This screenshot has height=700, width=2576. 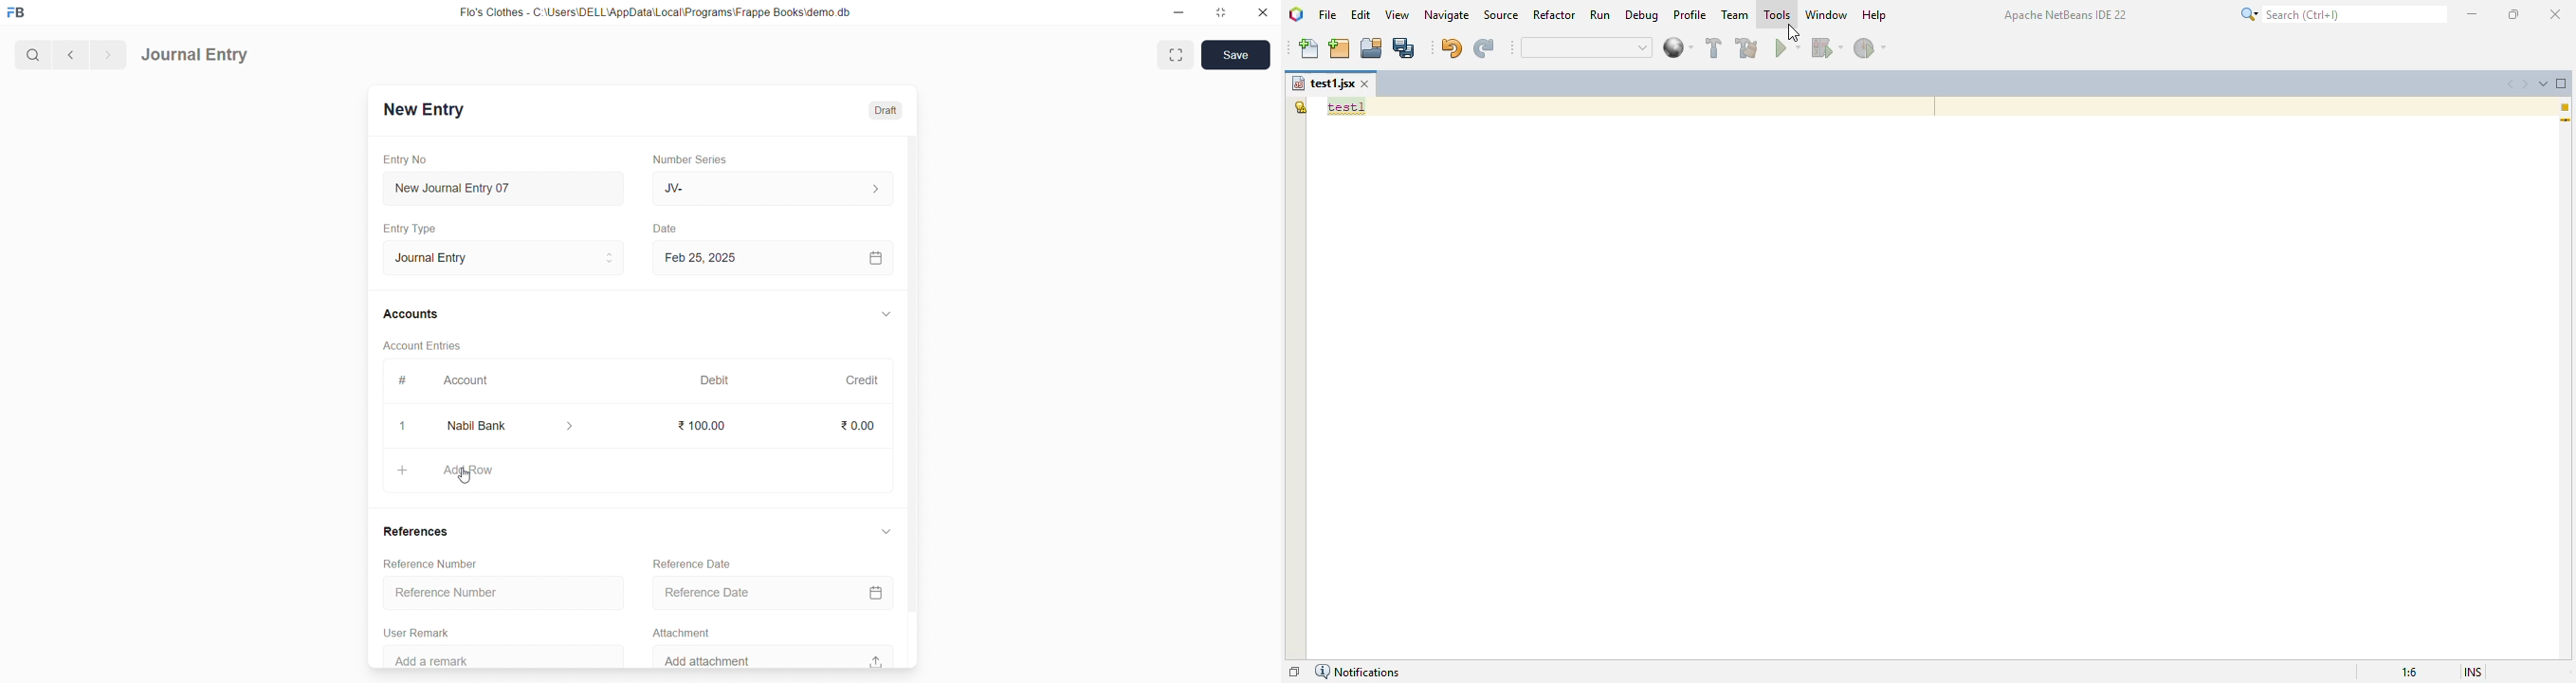 I want to click on closee, so click(x=404, y=427).